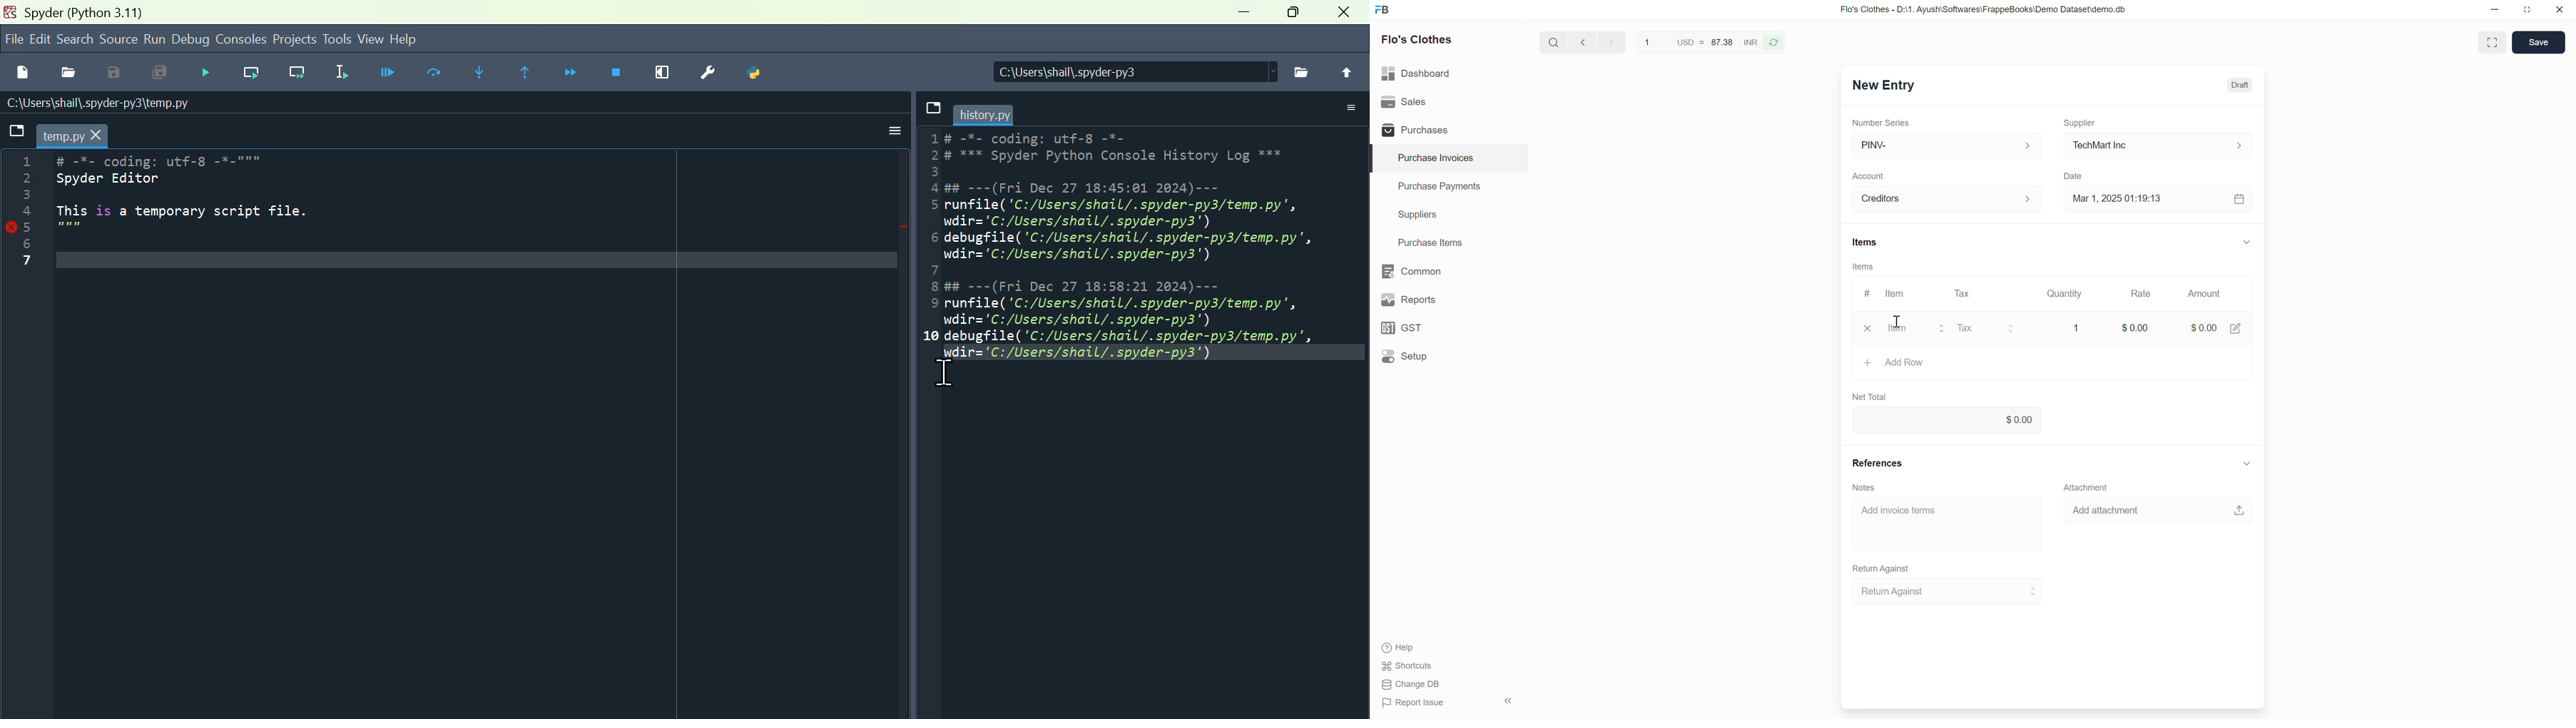  I want to click on Tax, so click(1988, 328).